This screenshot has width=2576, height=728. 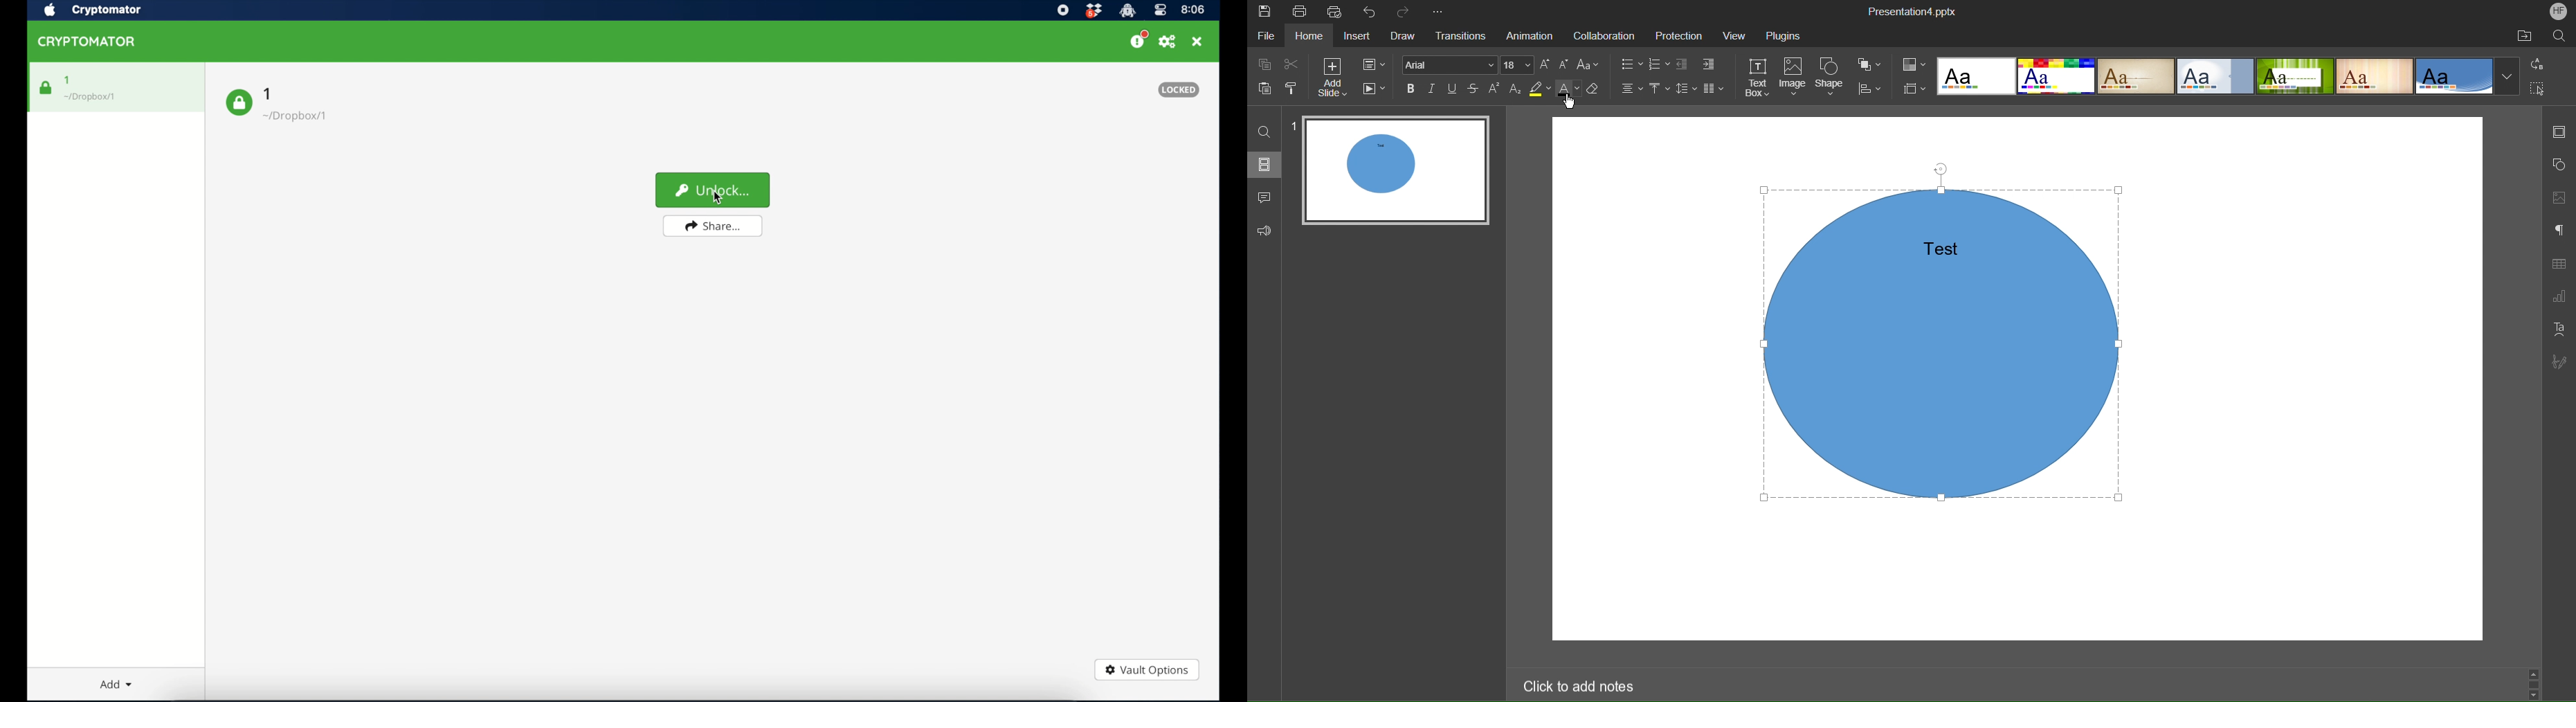 I want to click on Add Slide, so click(x=1334, y=80).